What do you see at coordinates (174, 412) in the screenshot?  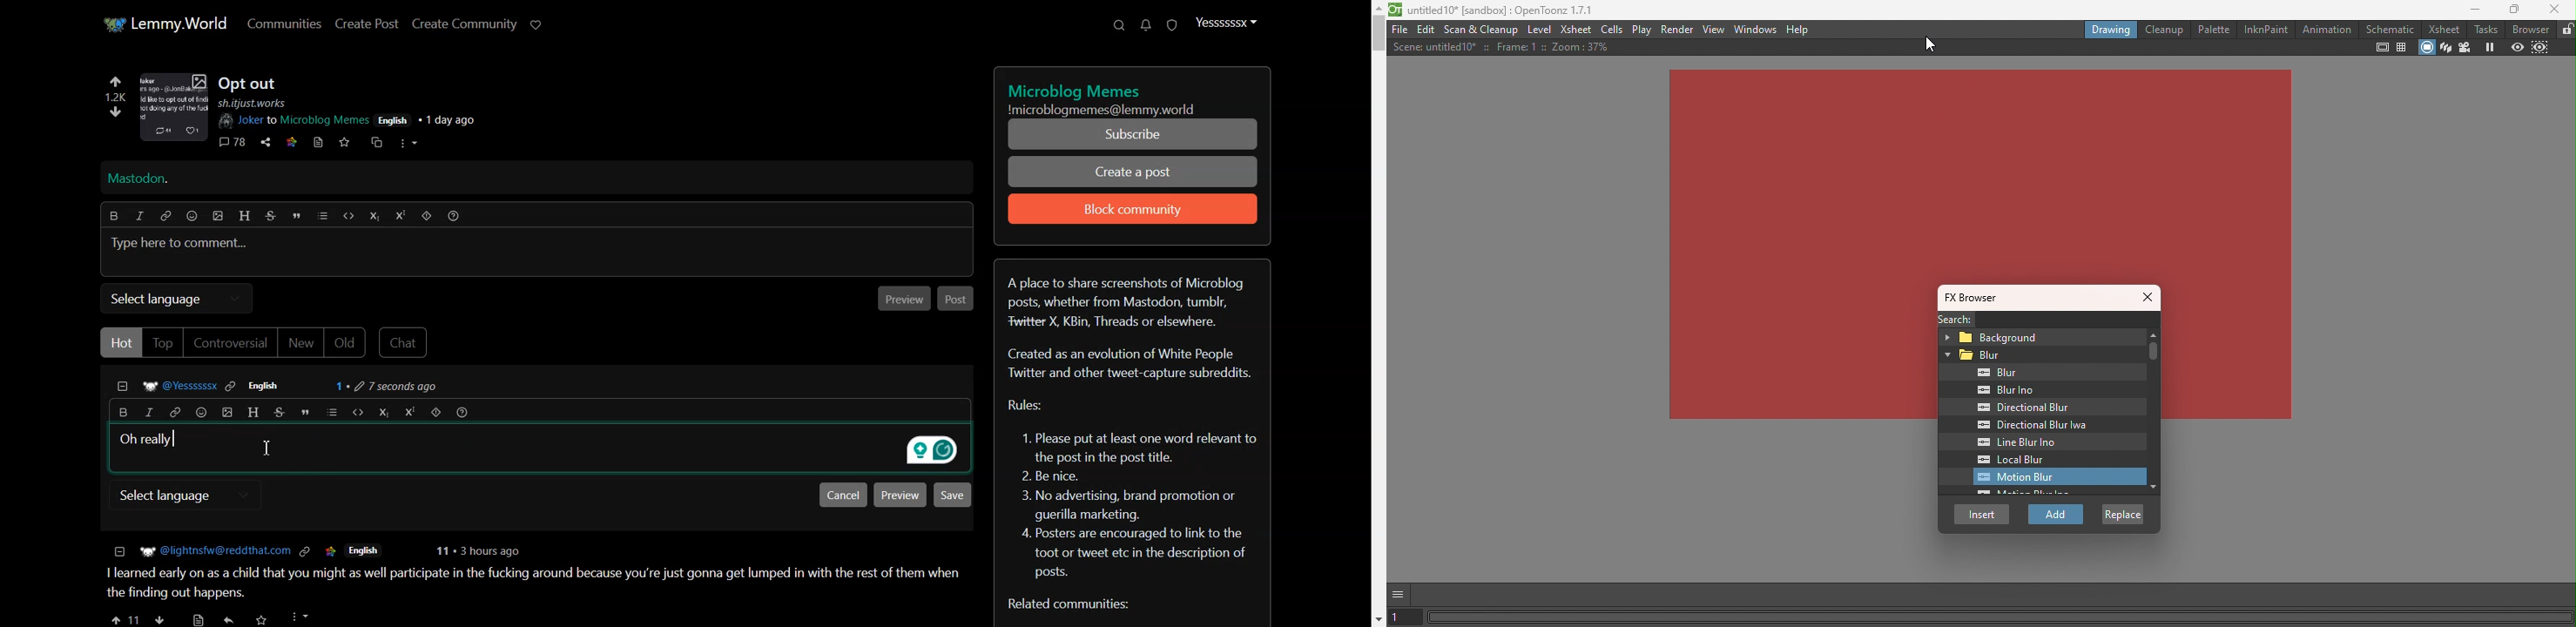 I see `Hyperlink` at bounding box center [174, 412].